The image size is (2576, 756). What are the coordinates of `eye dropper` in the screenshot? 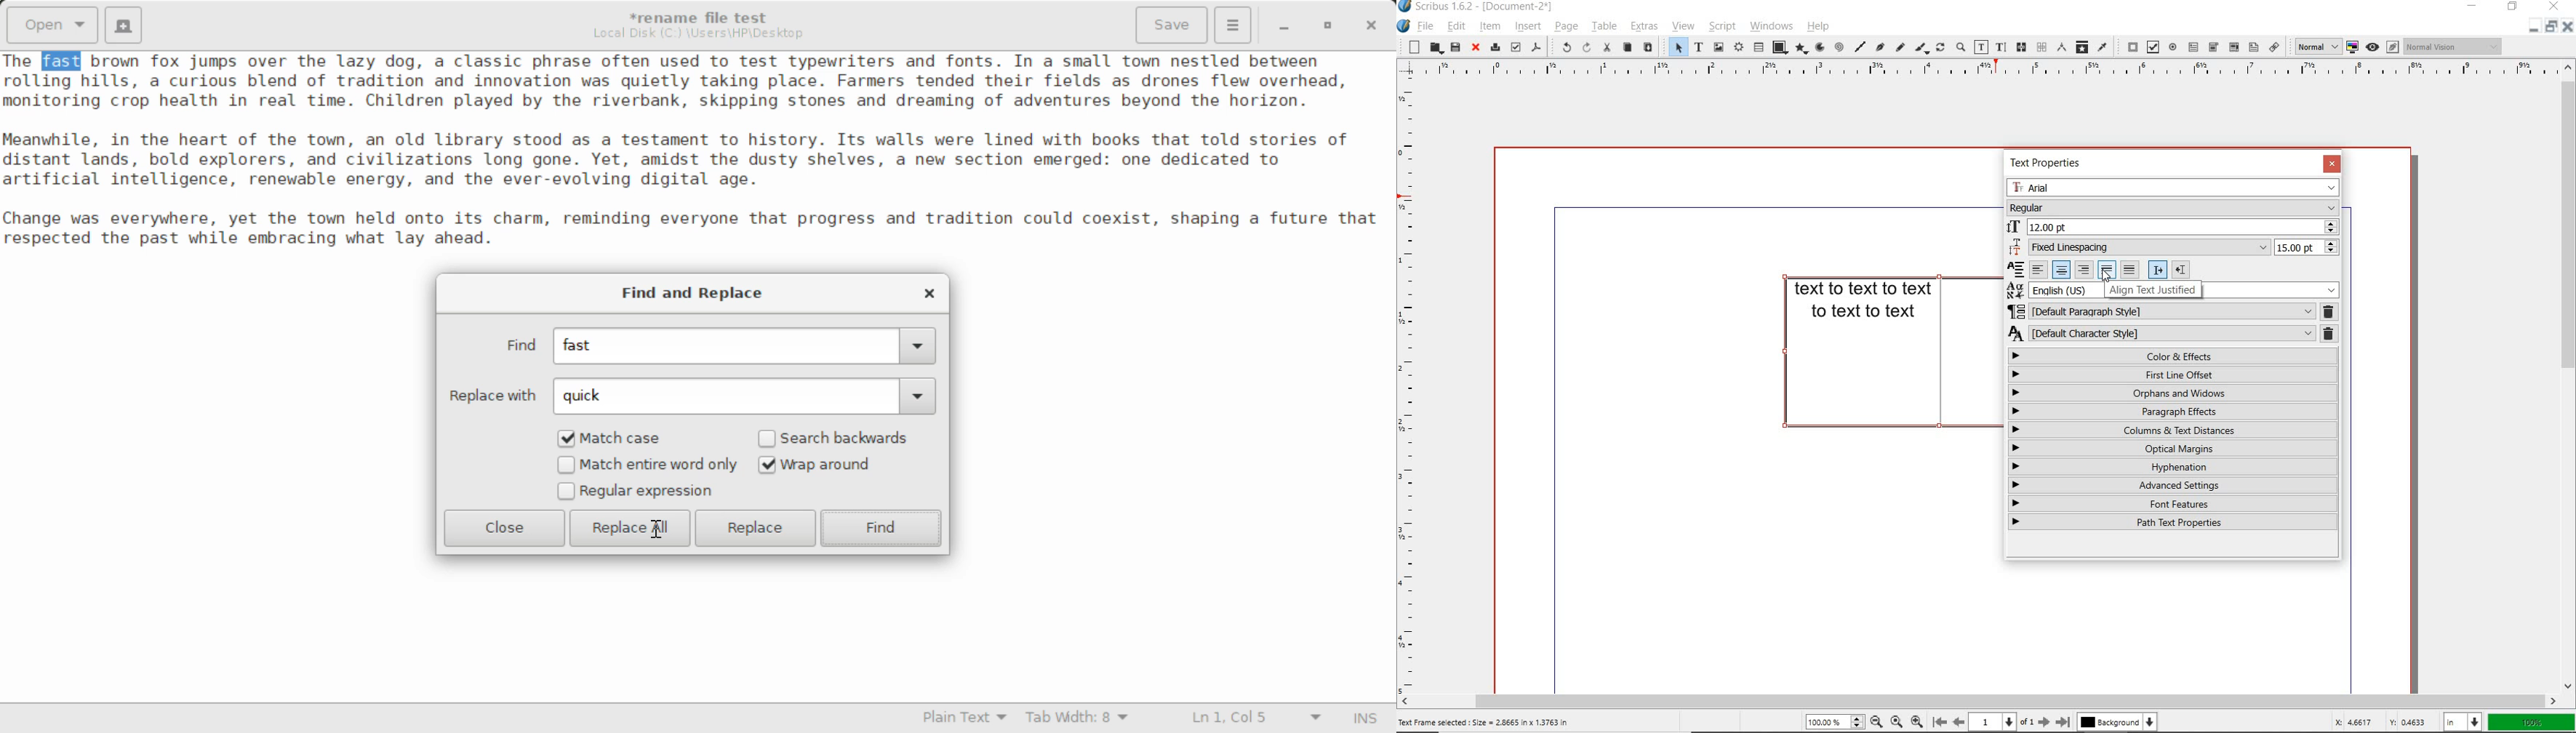 It's located at (2103, 47).